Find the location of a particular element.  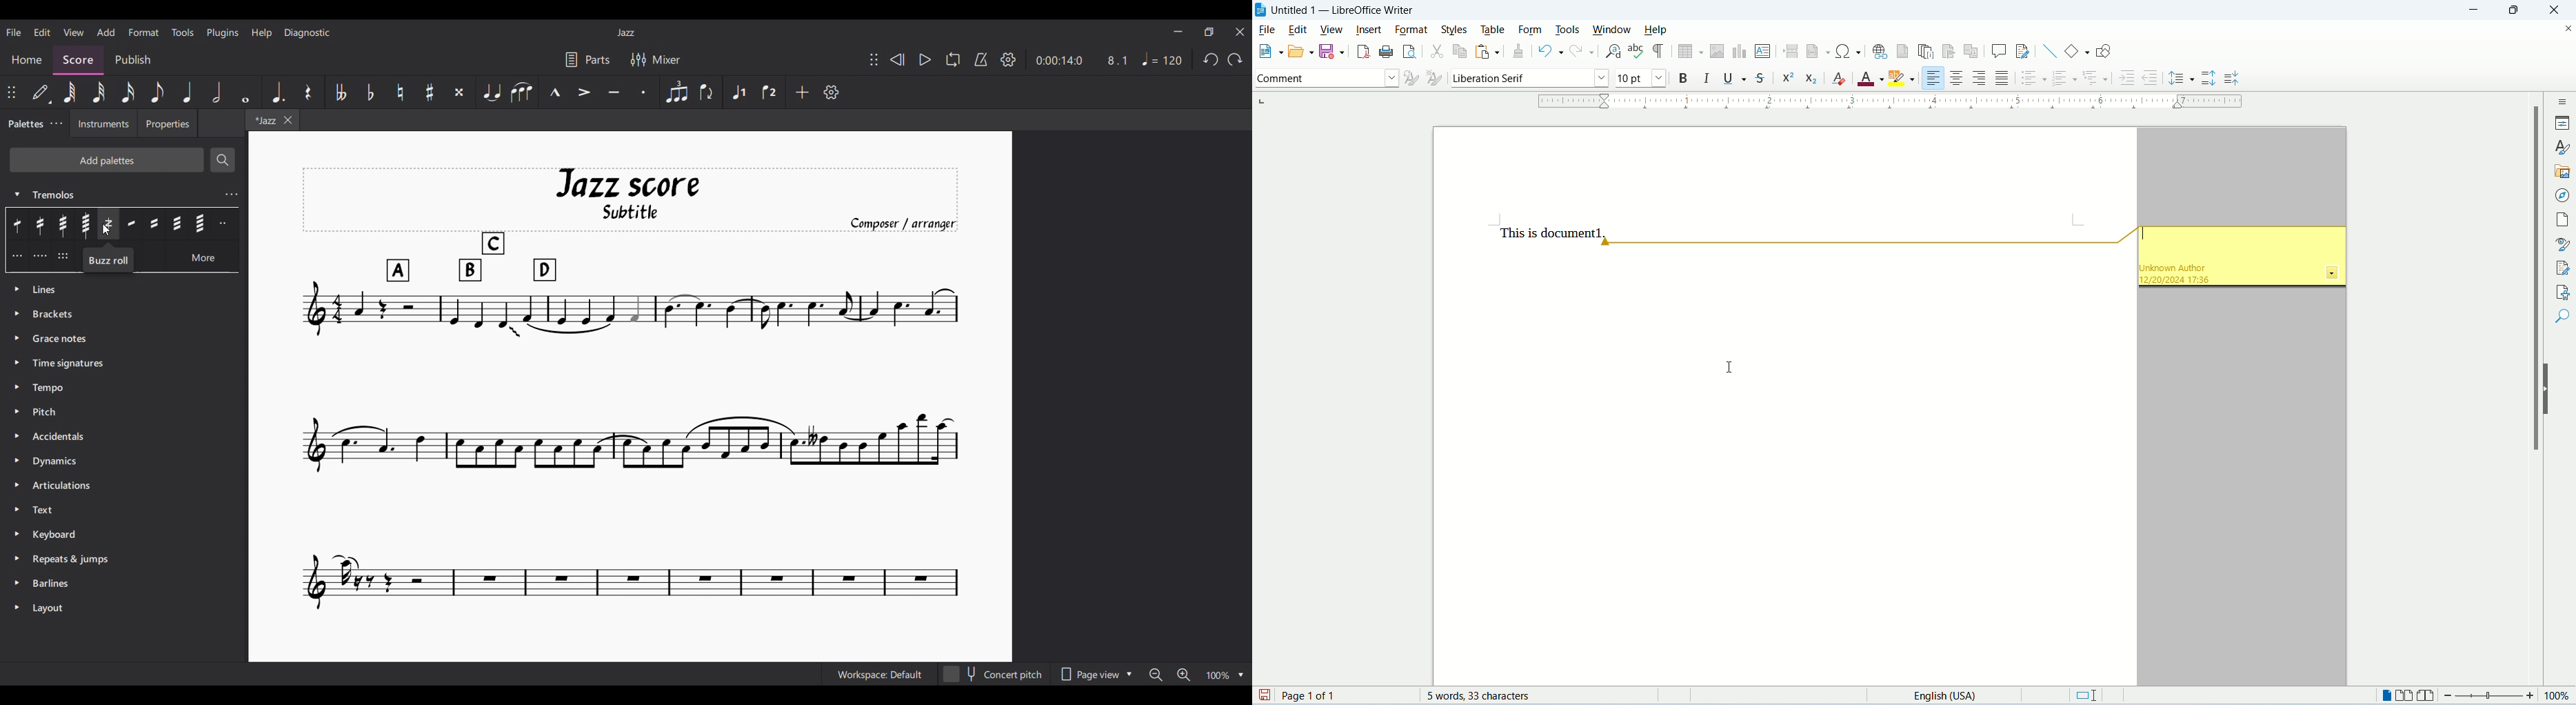

insert chart is located at coordinates (1739, 51).